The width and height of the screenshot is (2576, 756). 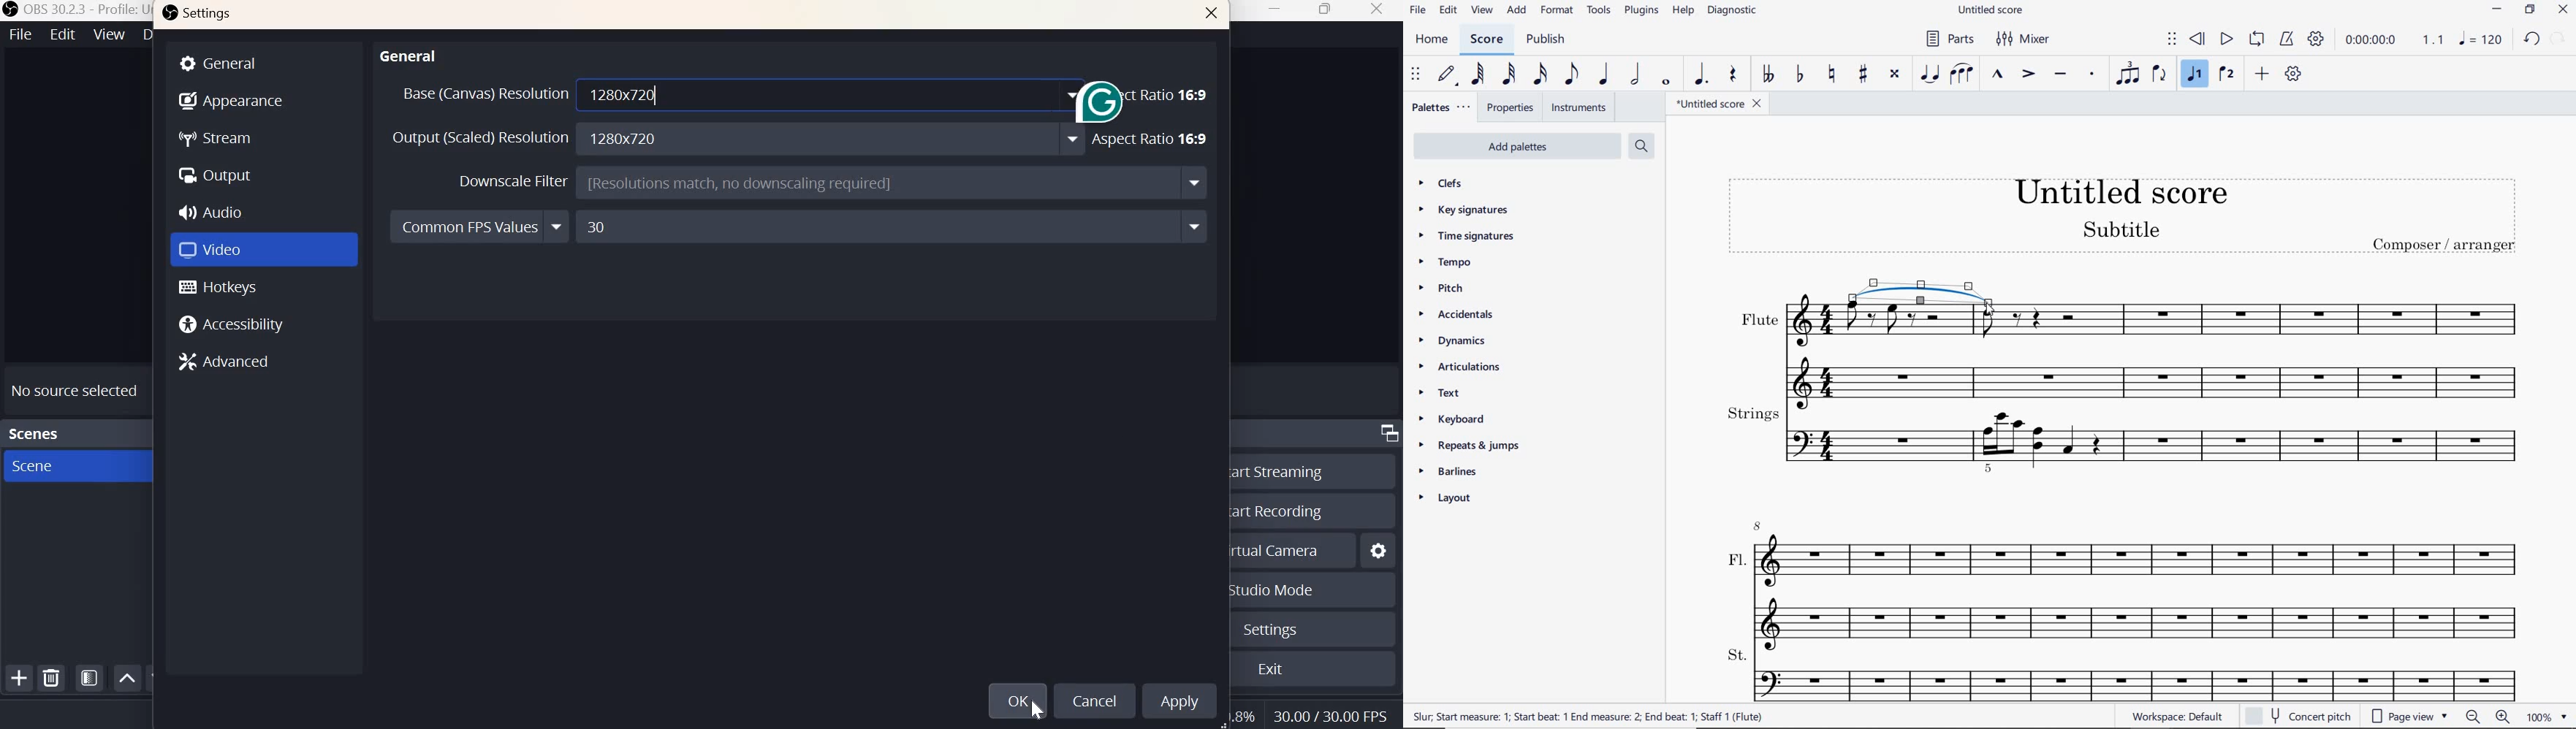 I want to click on REWIND, so click(x=2198, y=38).